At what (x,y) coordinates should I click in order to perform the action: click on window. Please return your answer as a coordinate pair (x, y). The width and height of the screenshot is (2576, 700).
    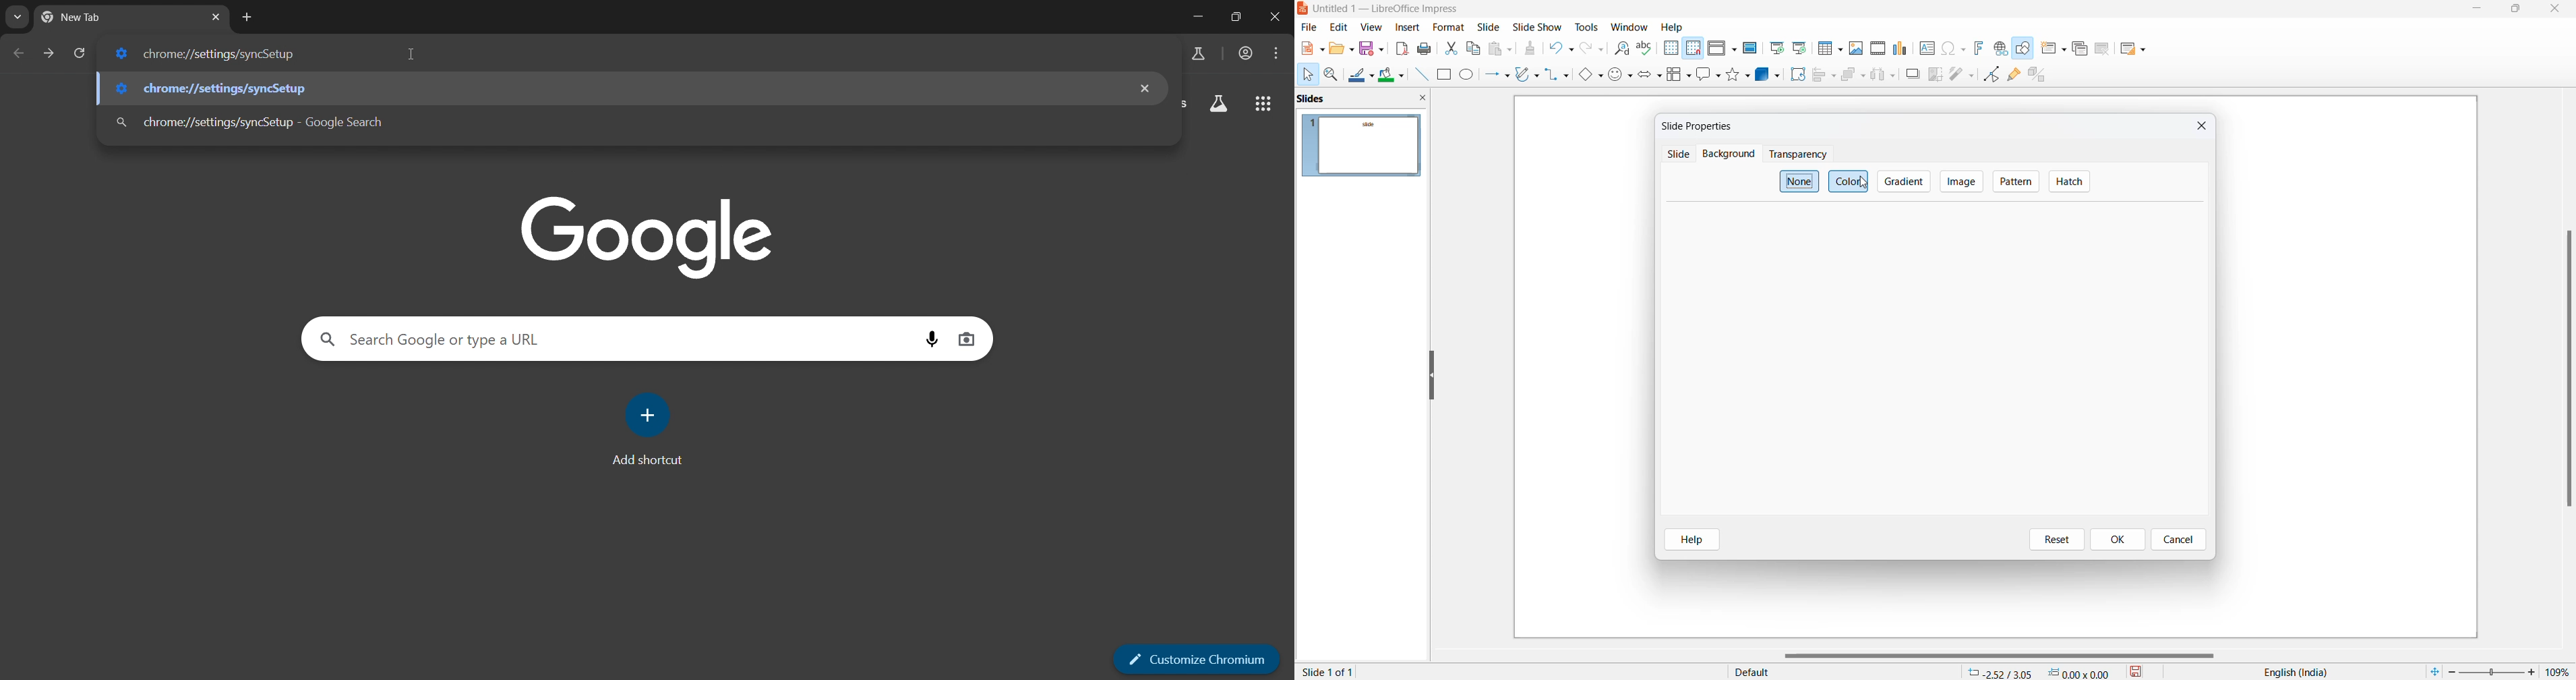
    Looking at the image, I should click on (1630, 27).